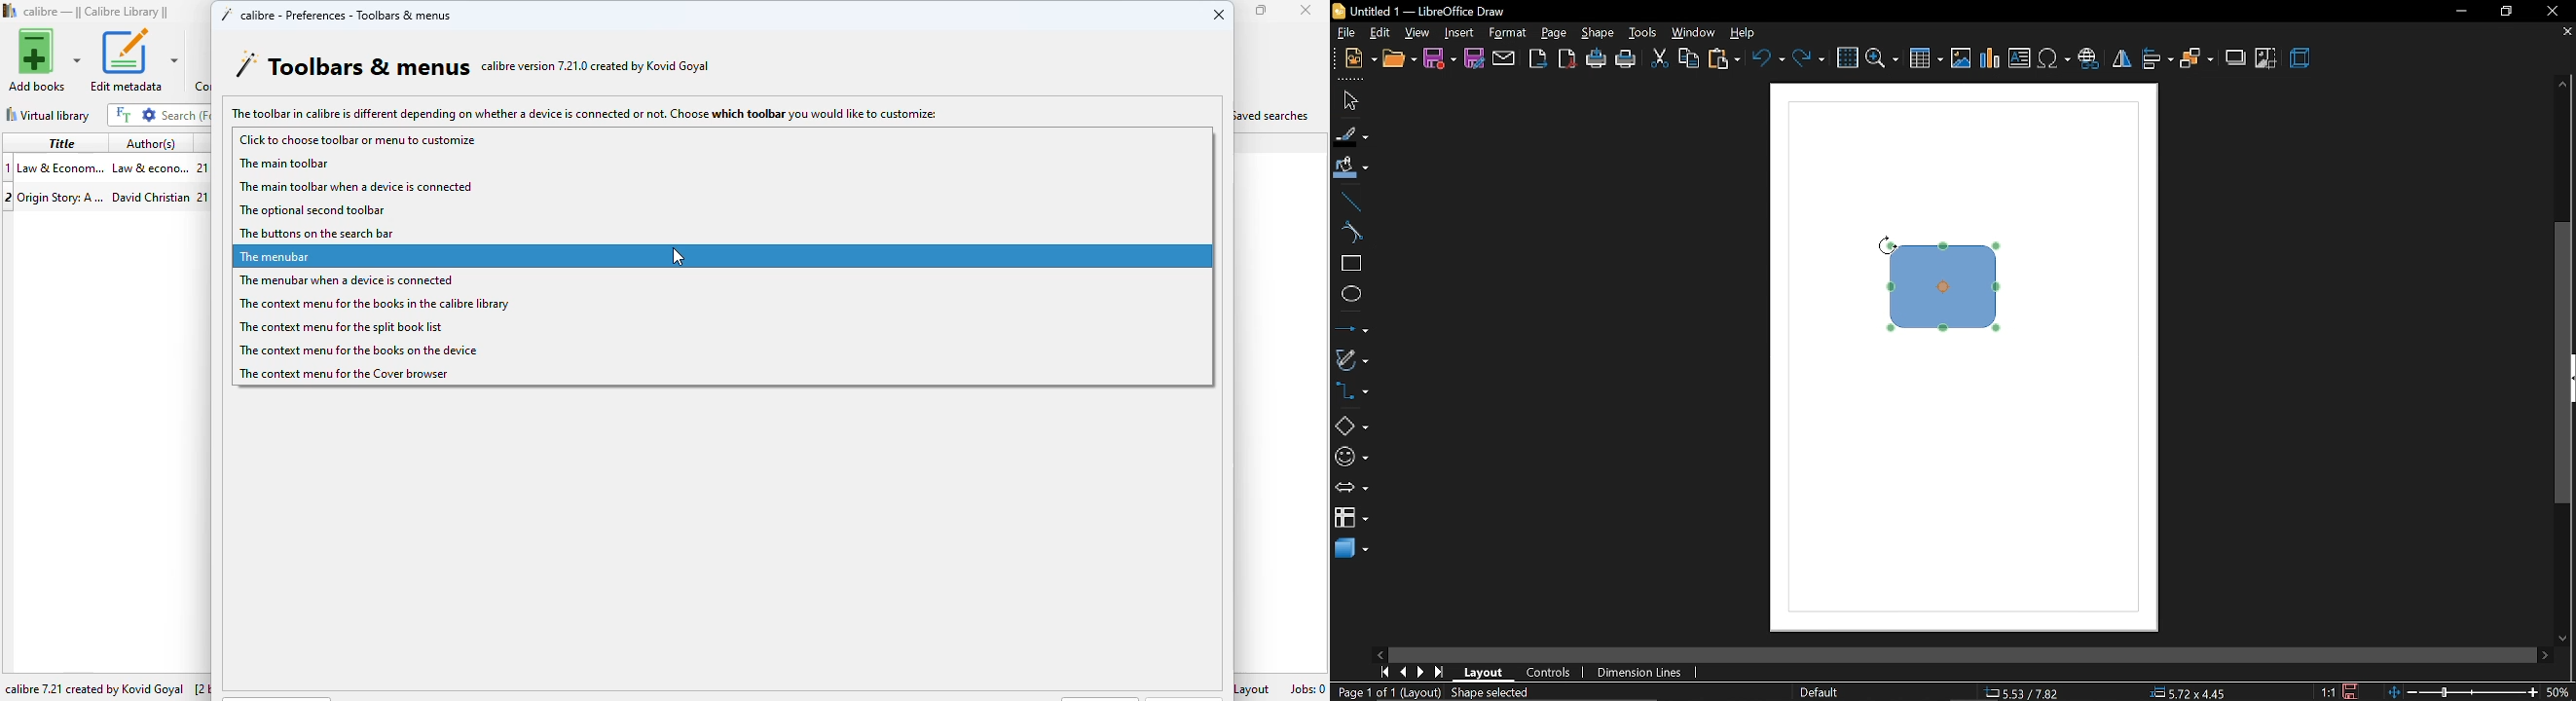  Describe the element at coordinates (1770, 60) in the screenshot. I see `undo` at that location.